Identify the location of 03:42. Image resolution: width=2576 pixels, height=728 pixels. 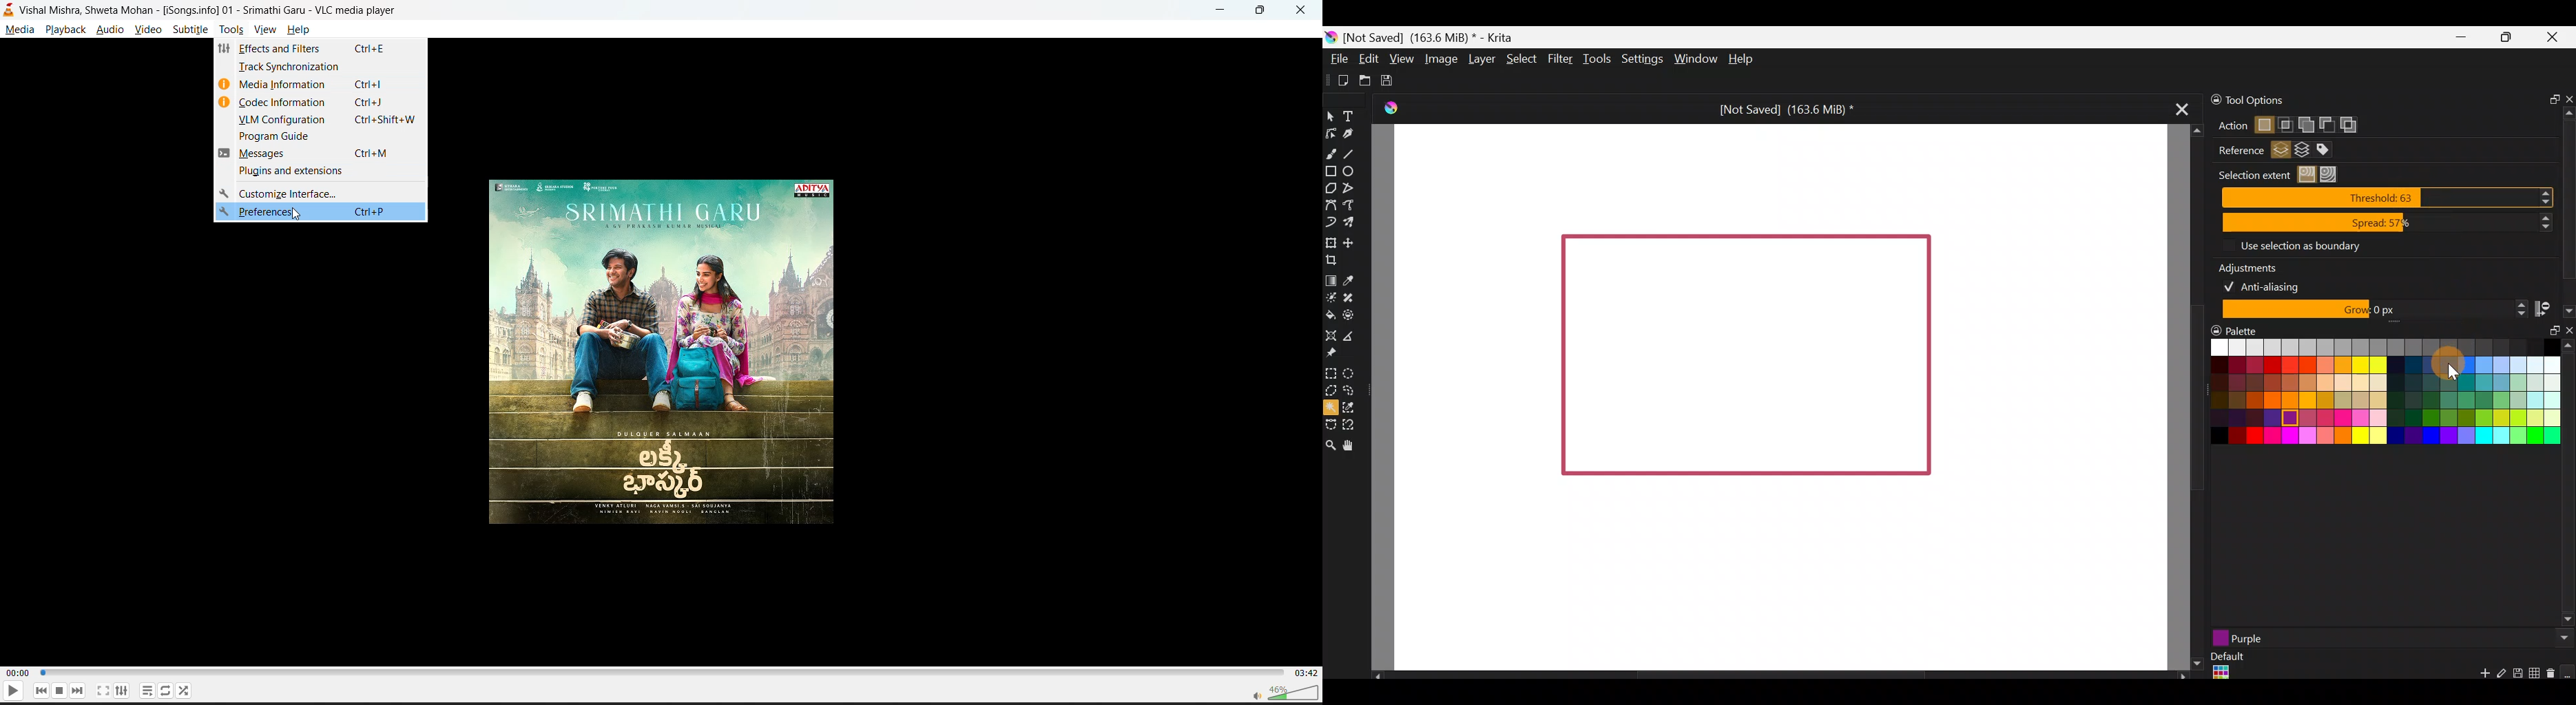
(1305, 671).